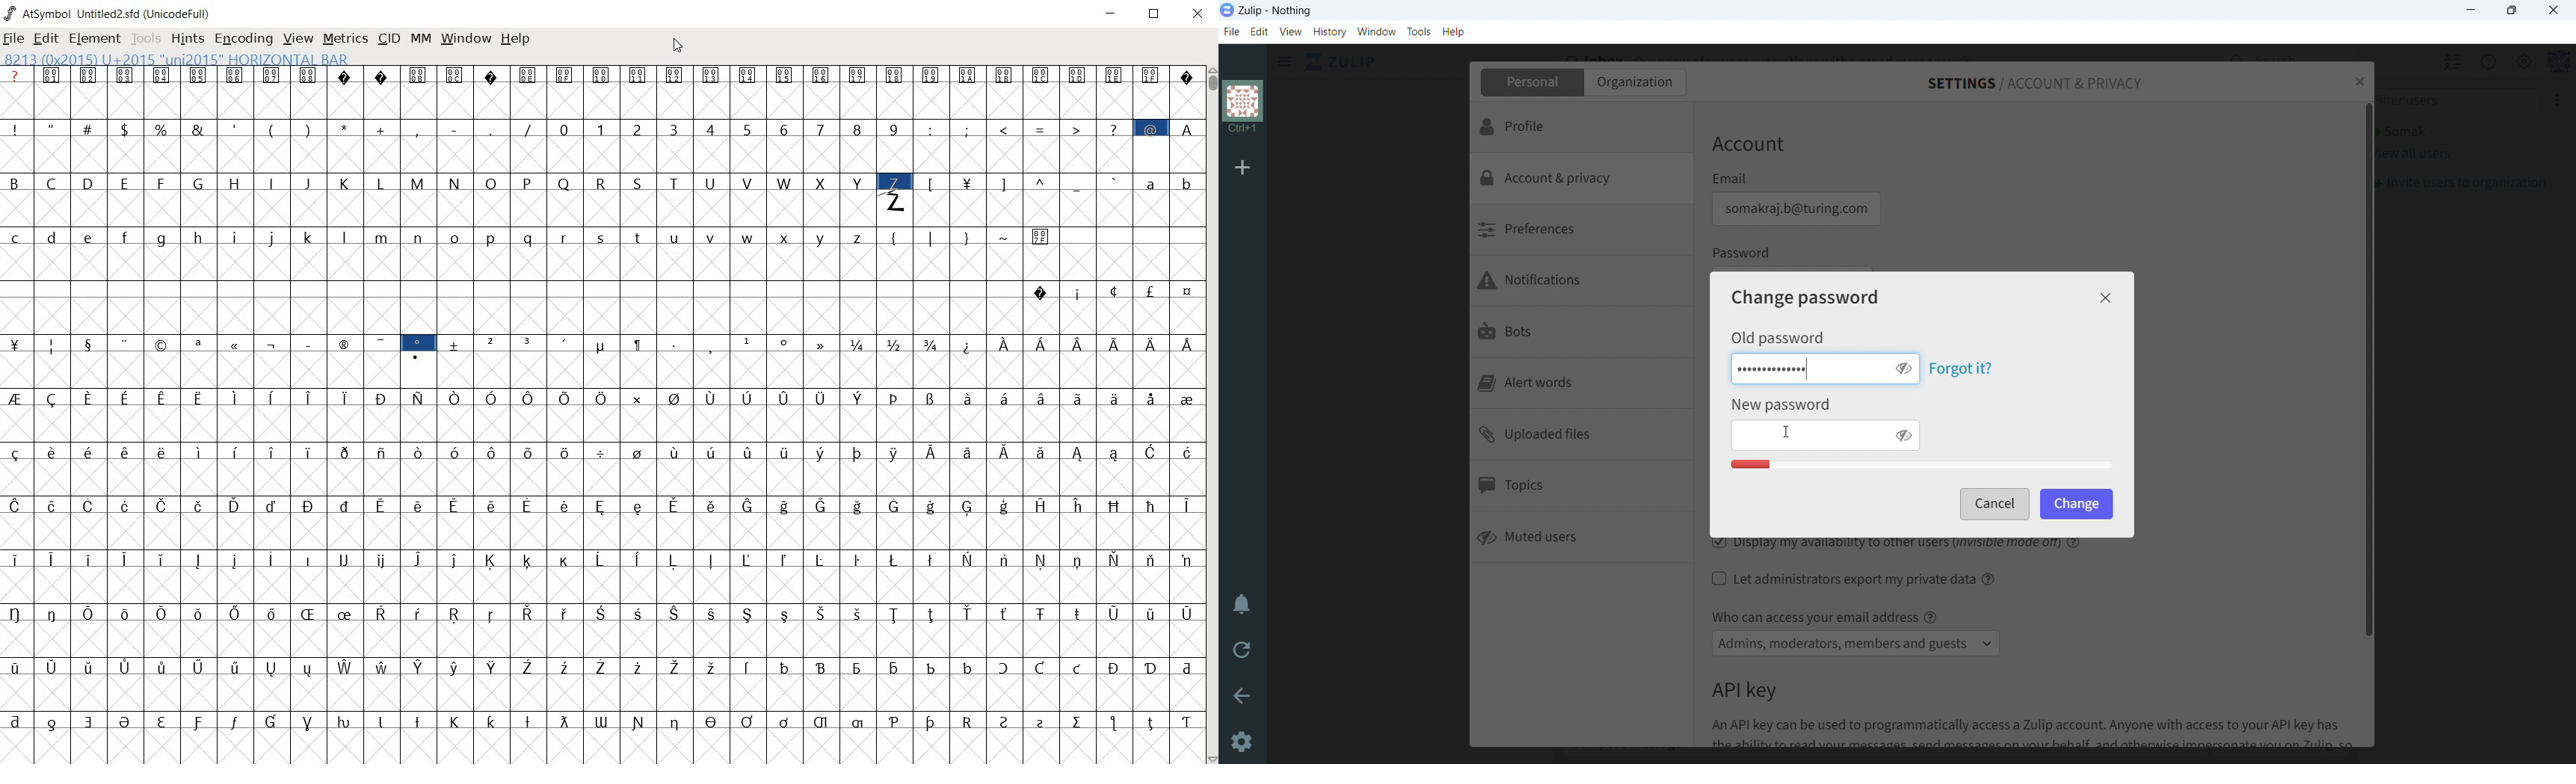 The height and width of the screenshot is (784, 2576). I want to click on click to see sidebar menu, so click(1285, 62).